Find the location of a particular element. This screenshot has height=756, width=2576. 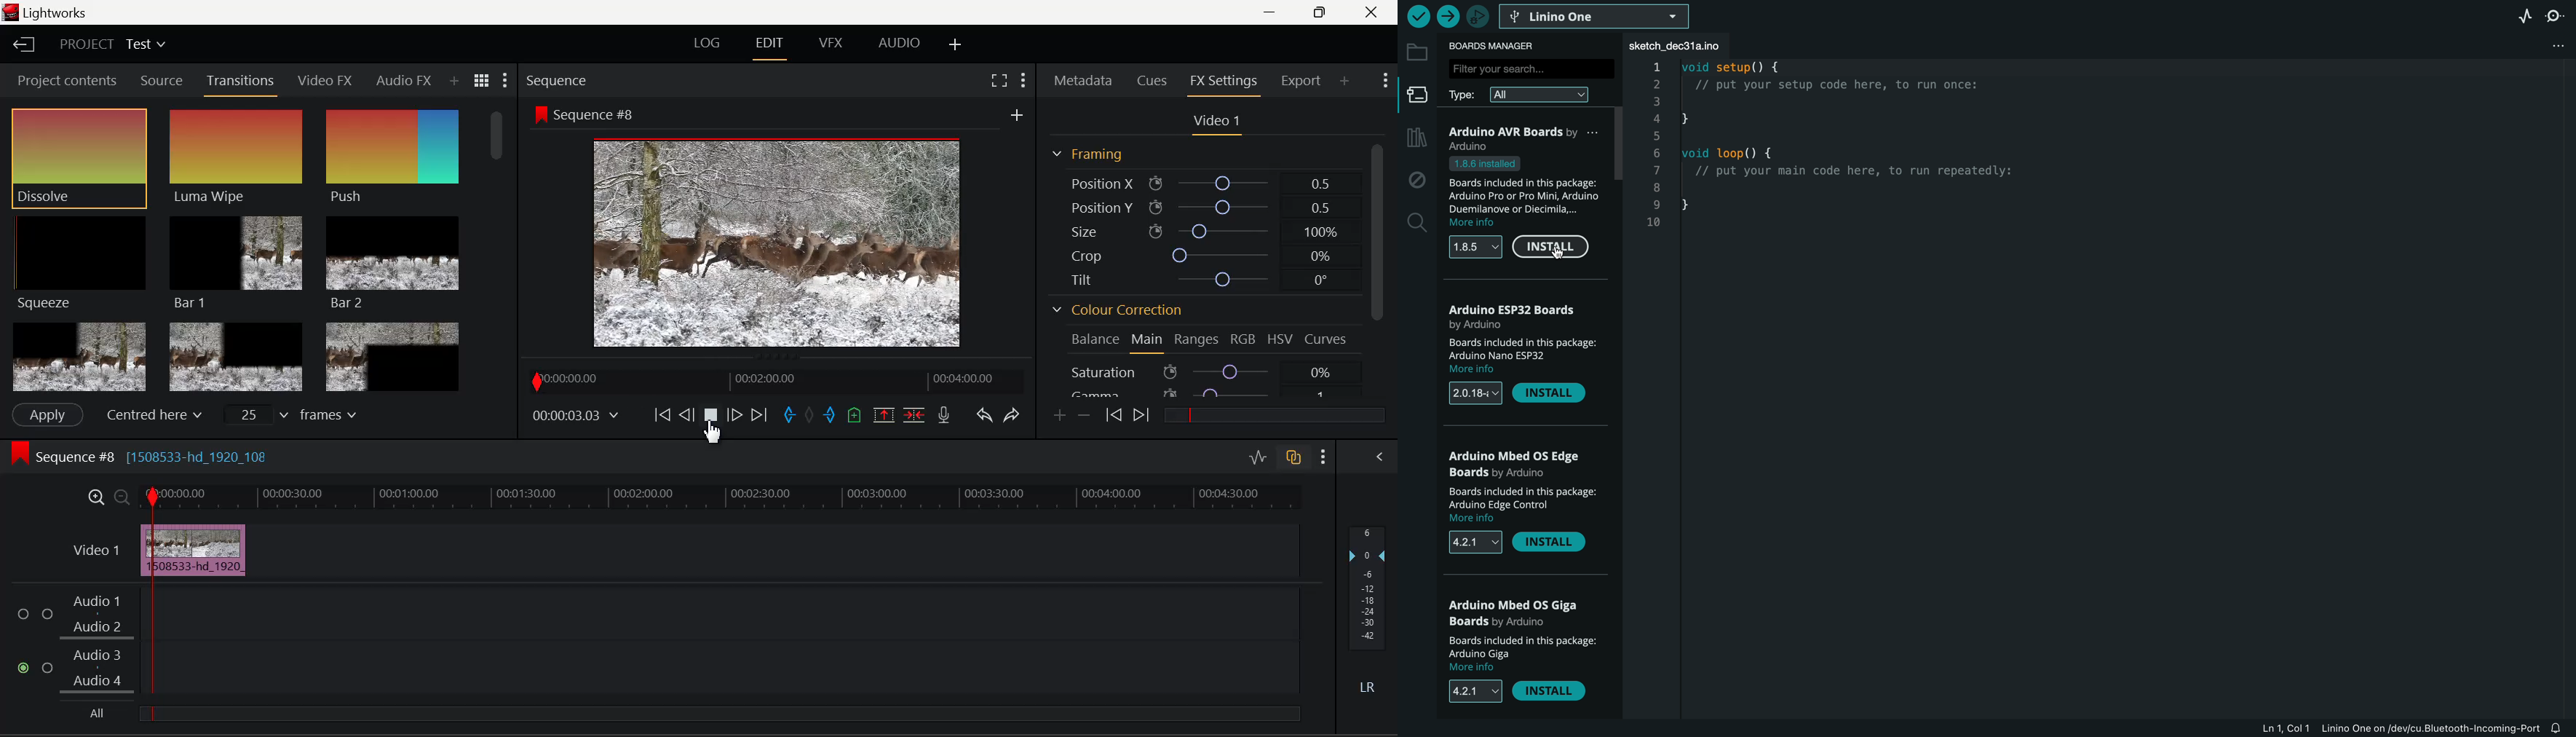

Audio Input Field is located at coordinates (729, 612).